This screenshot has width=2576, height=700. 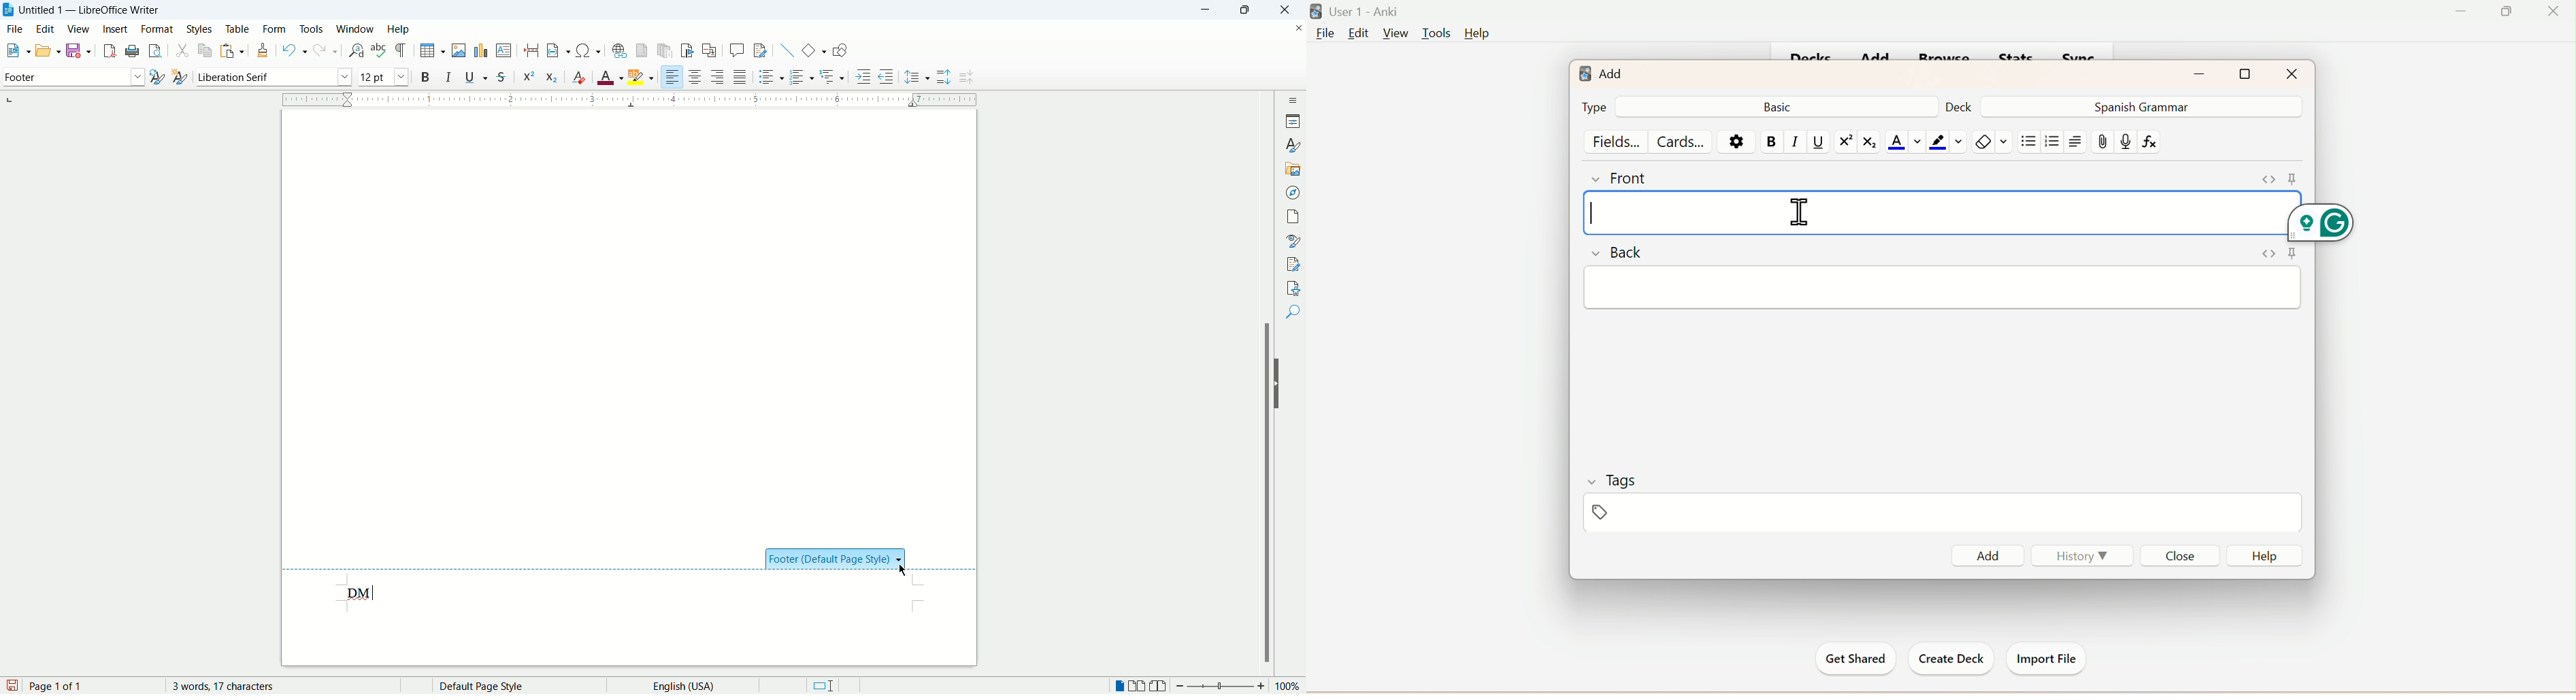 What do you see at coordinates (2179, 555) in the screenshot?
I see `Close` at bounding box center [2179, 555].